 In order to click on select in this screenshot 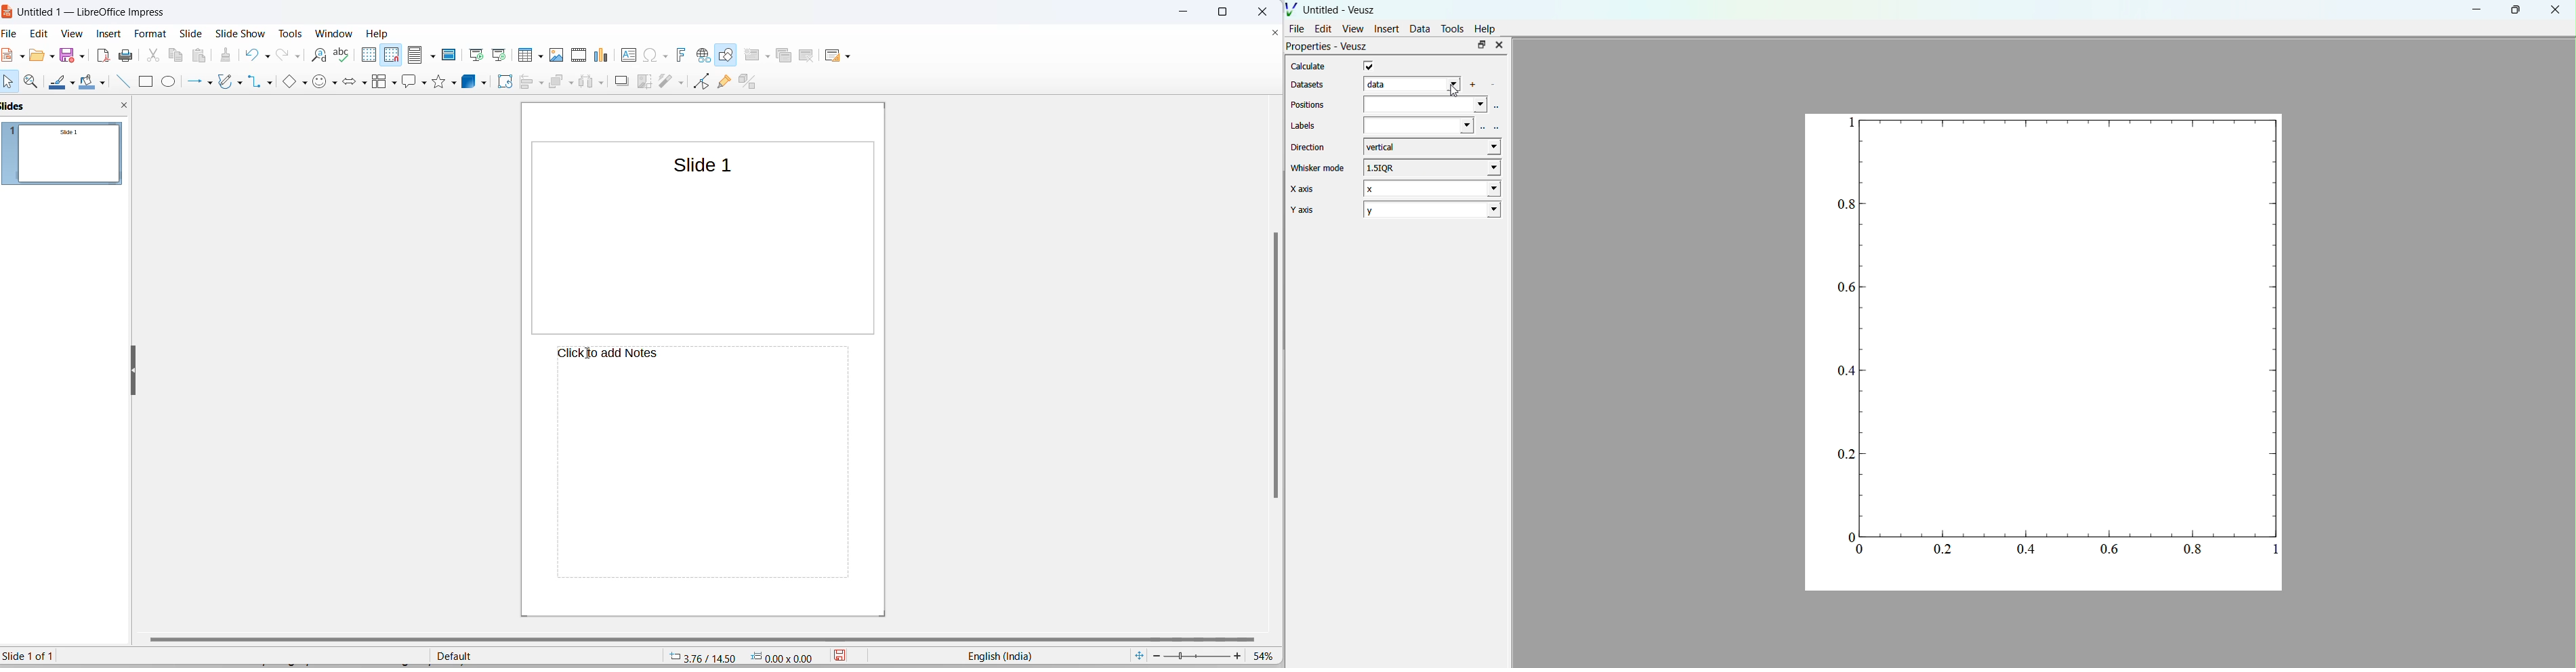, I will do `click(10, 85)`.